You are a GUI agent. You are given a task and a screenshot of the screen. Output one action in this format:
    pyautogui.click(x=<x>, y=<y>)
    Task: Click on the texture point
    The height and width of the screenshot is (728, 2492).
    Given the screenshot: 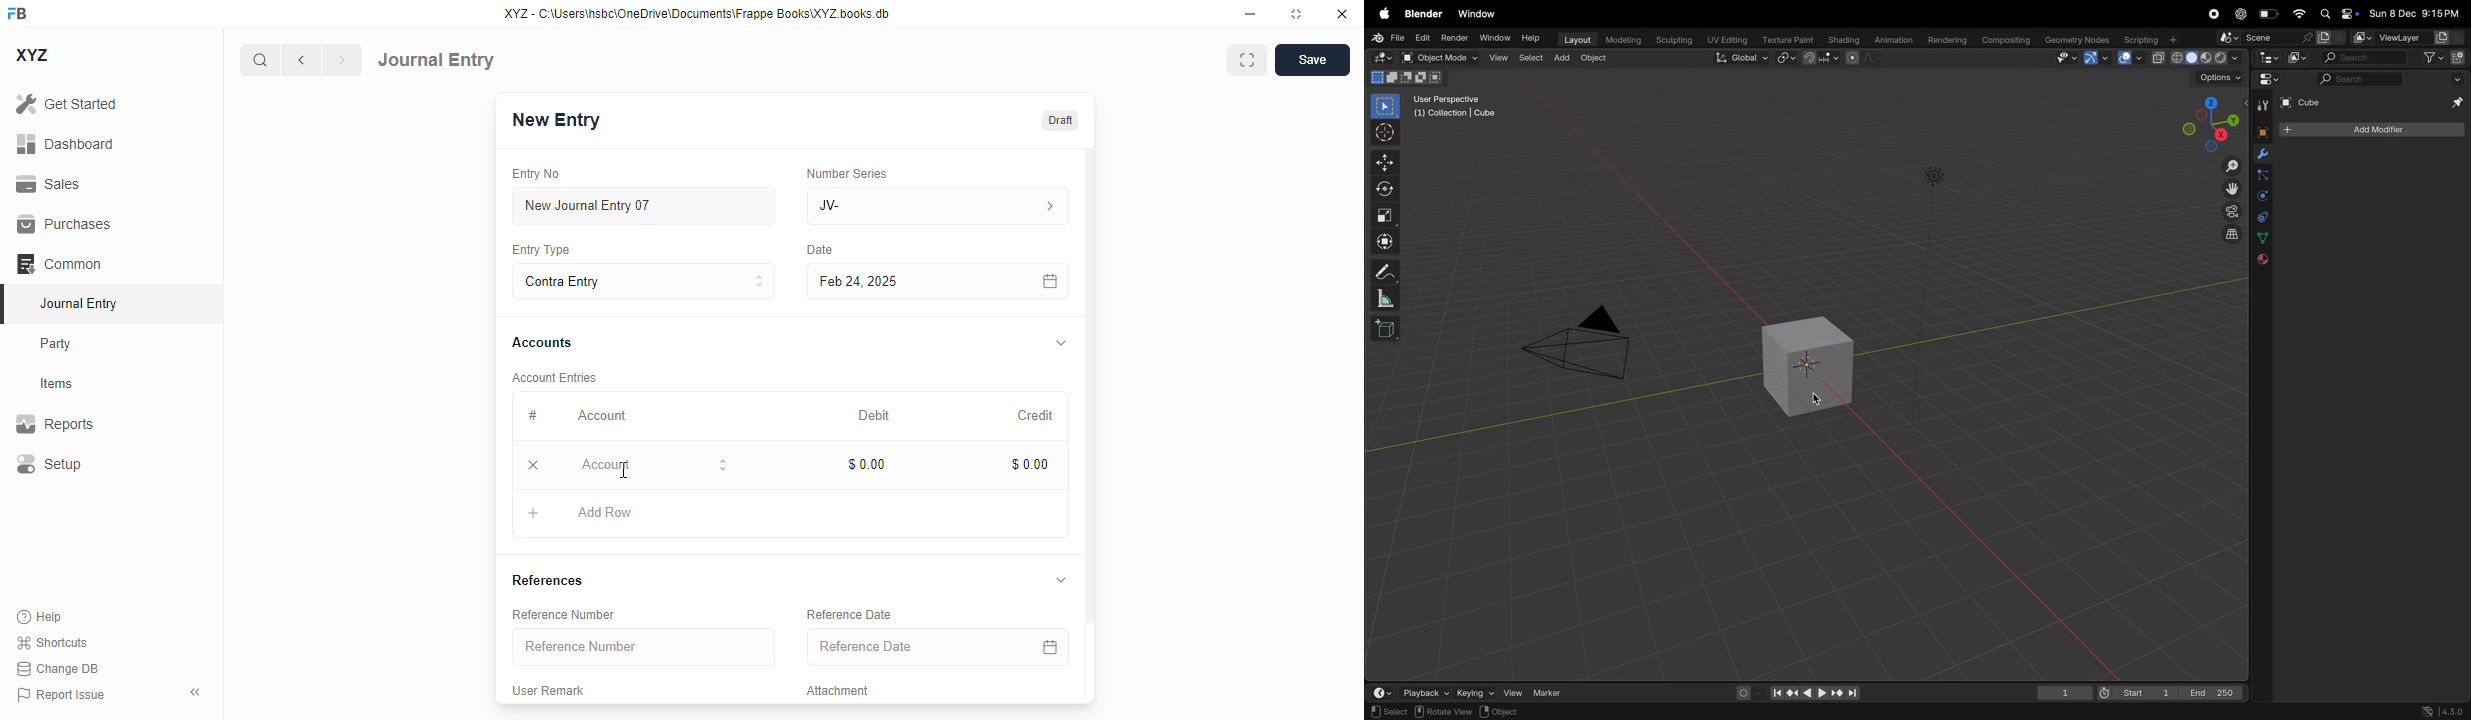 What is the action you would take?
    pyautogui.click(x=1789, y=40)
    